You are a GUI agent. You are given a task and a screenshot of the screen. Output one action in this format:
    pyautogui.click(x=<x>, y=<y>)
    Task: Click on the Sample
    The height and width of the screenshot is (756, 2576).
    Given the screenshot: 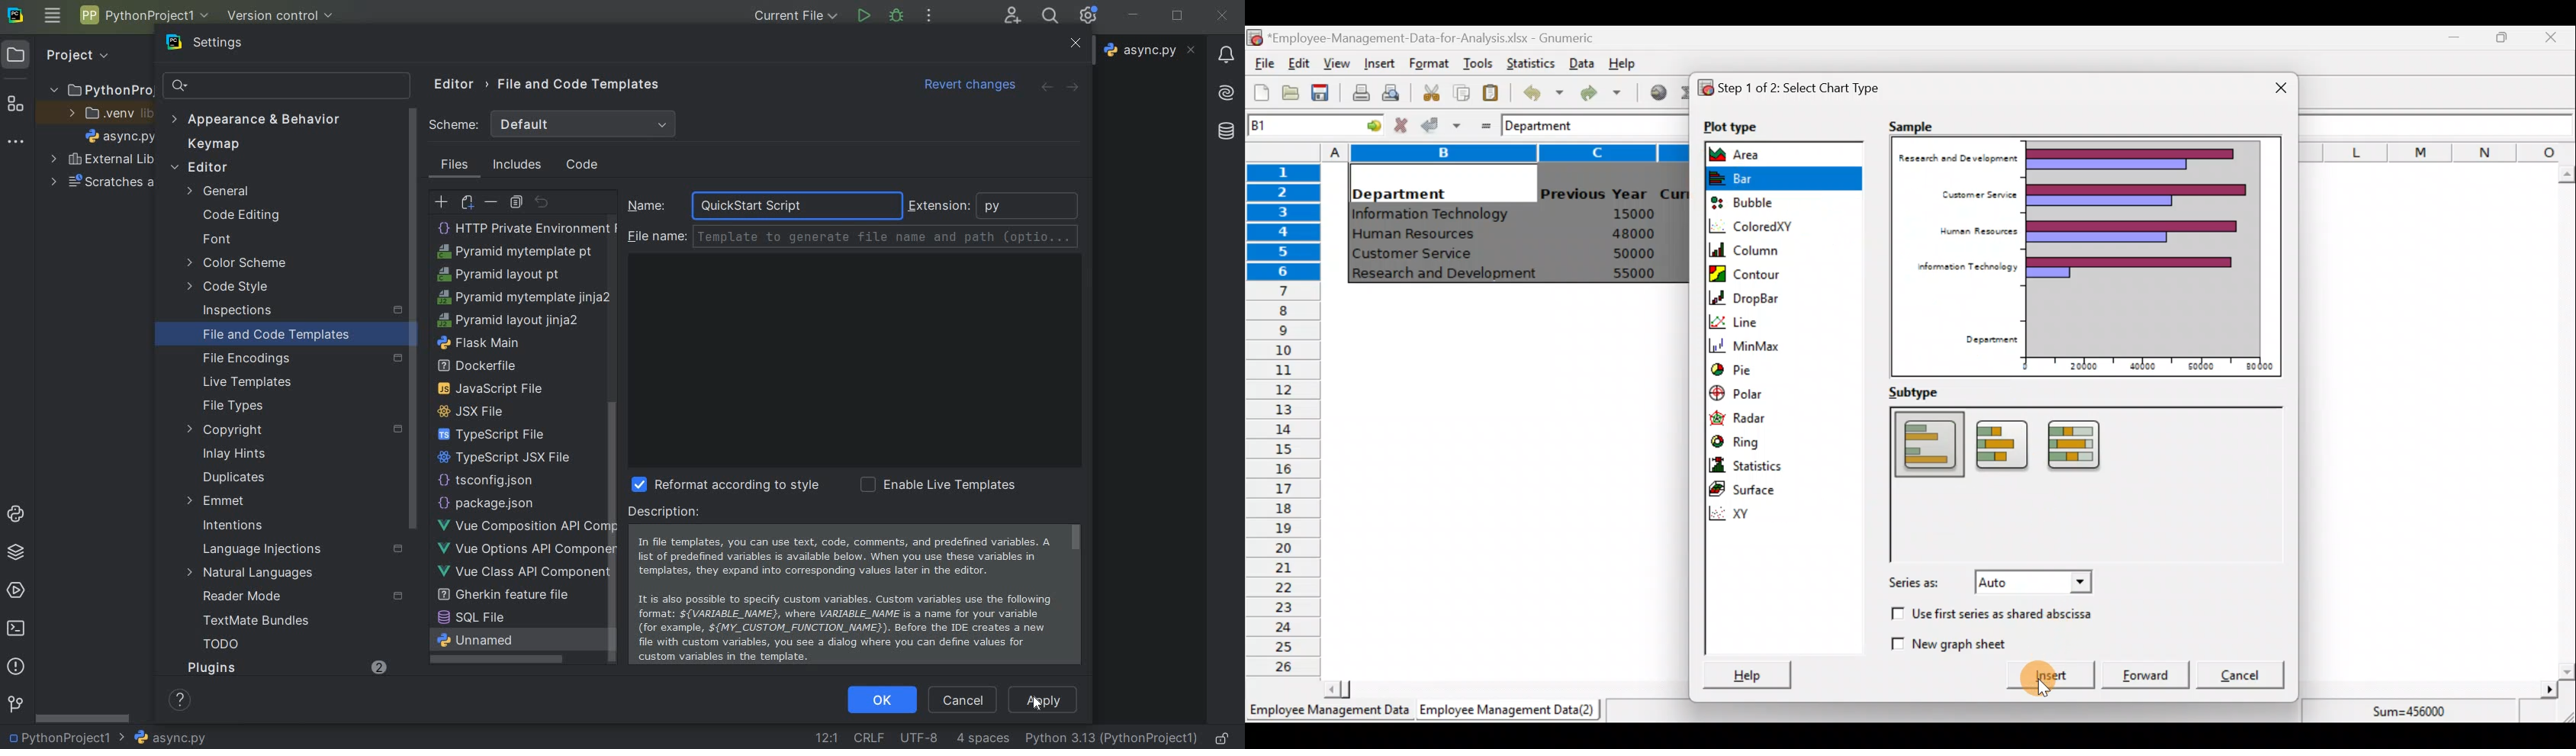 What is the action you would take?
    pyautogui.click(x=1919, y=123)
    